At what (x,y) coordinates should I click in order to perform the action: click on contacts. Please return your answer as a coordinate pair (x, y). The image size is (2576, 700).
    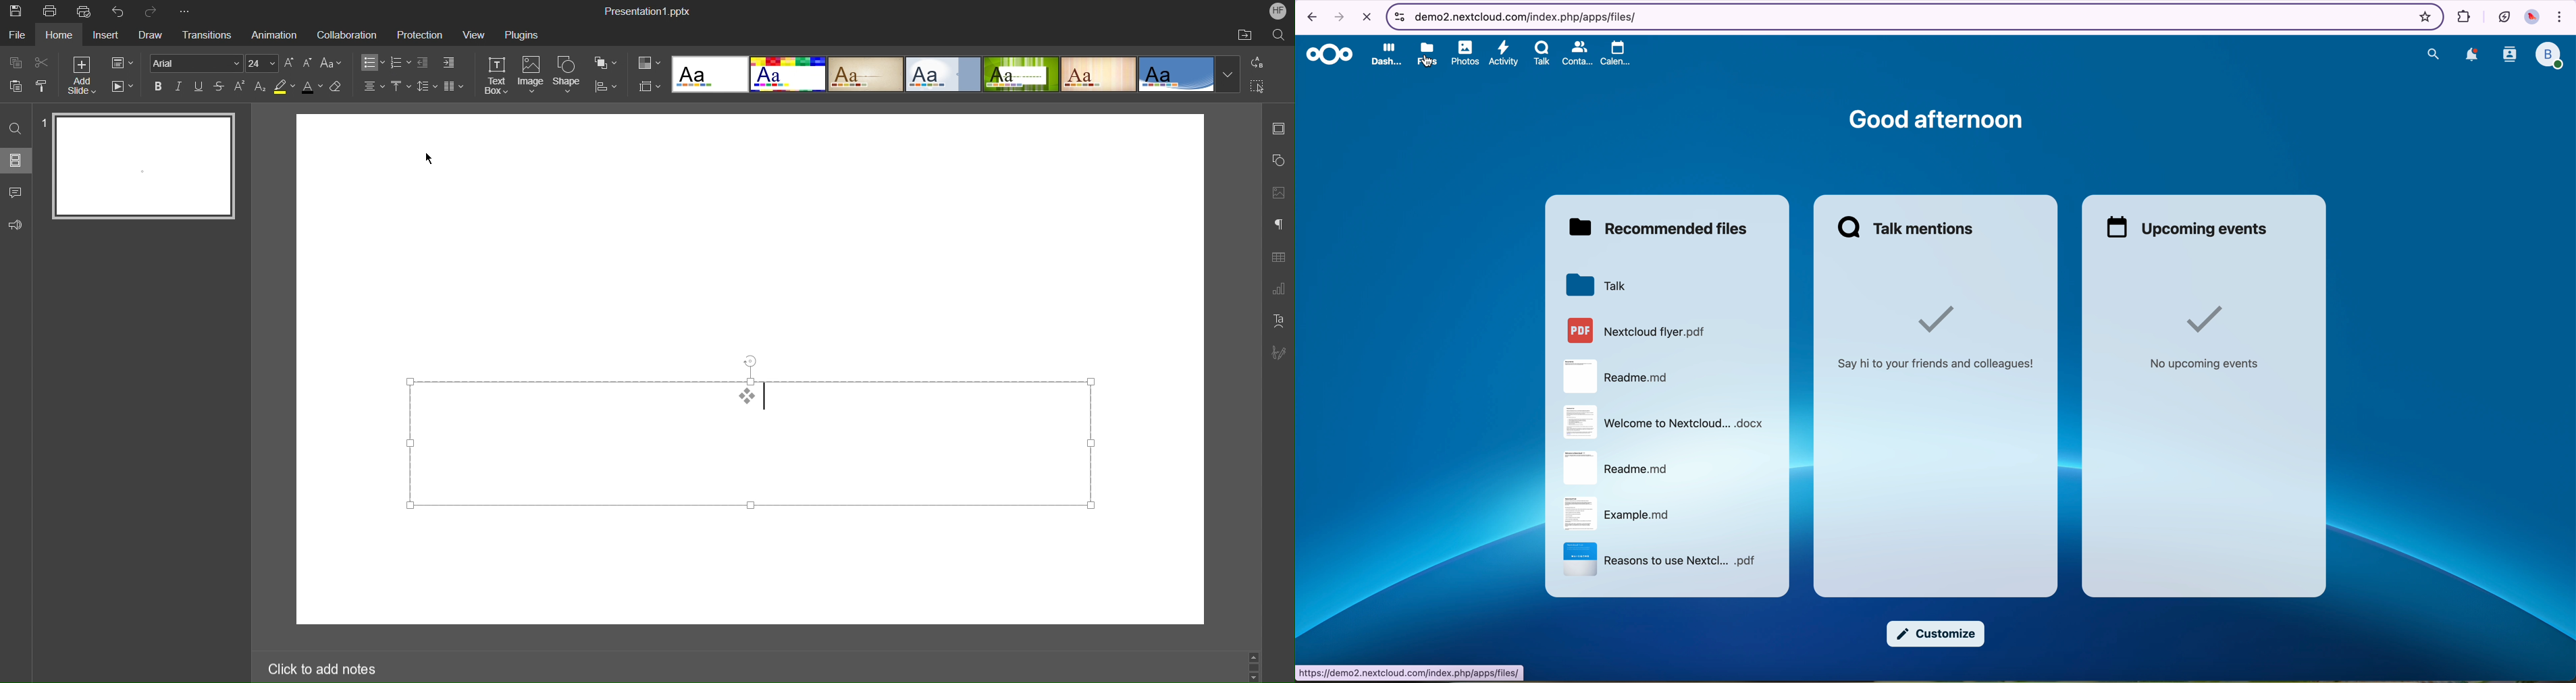
    Looking at the image, I should click on (2508, 56).